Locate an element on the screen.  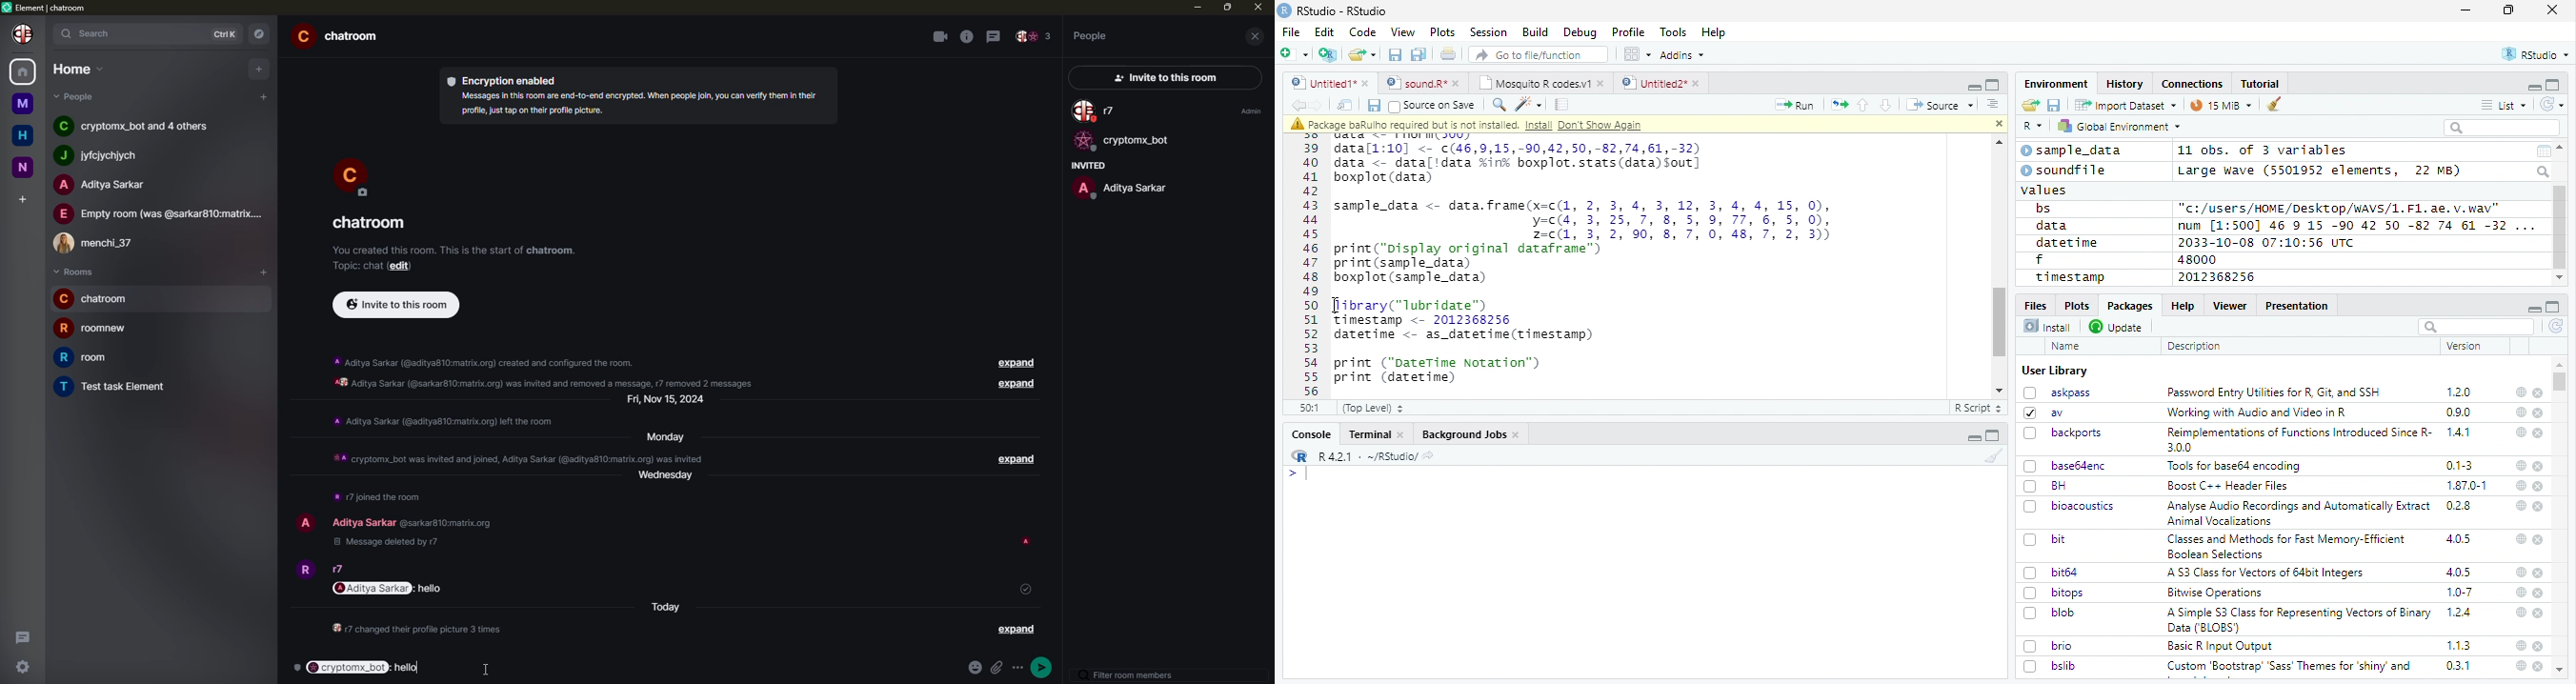
people is located at coordinates (136, 124).